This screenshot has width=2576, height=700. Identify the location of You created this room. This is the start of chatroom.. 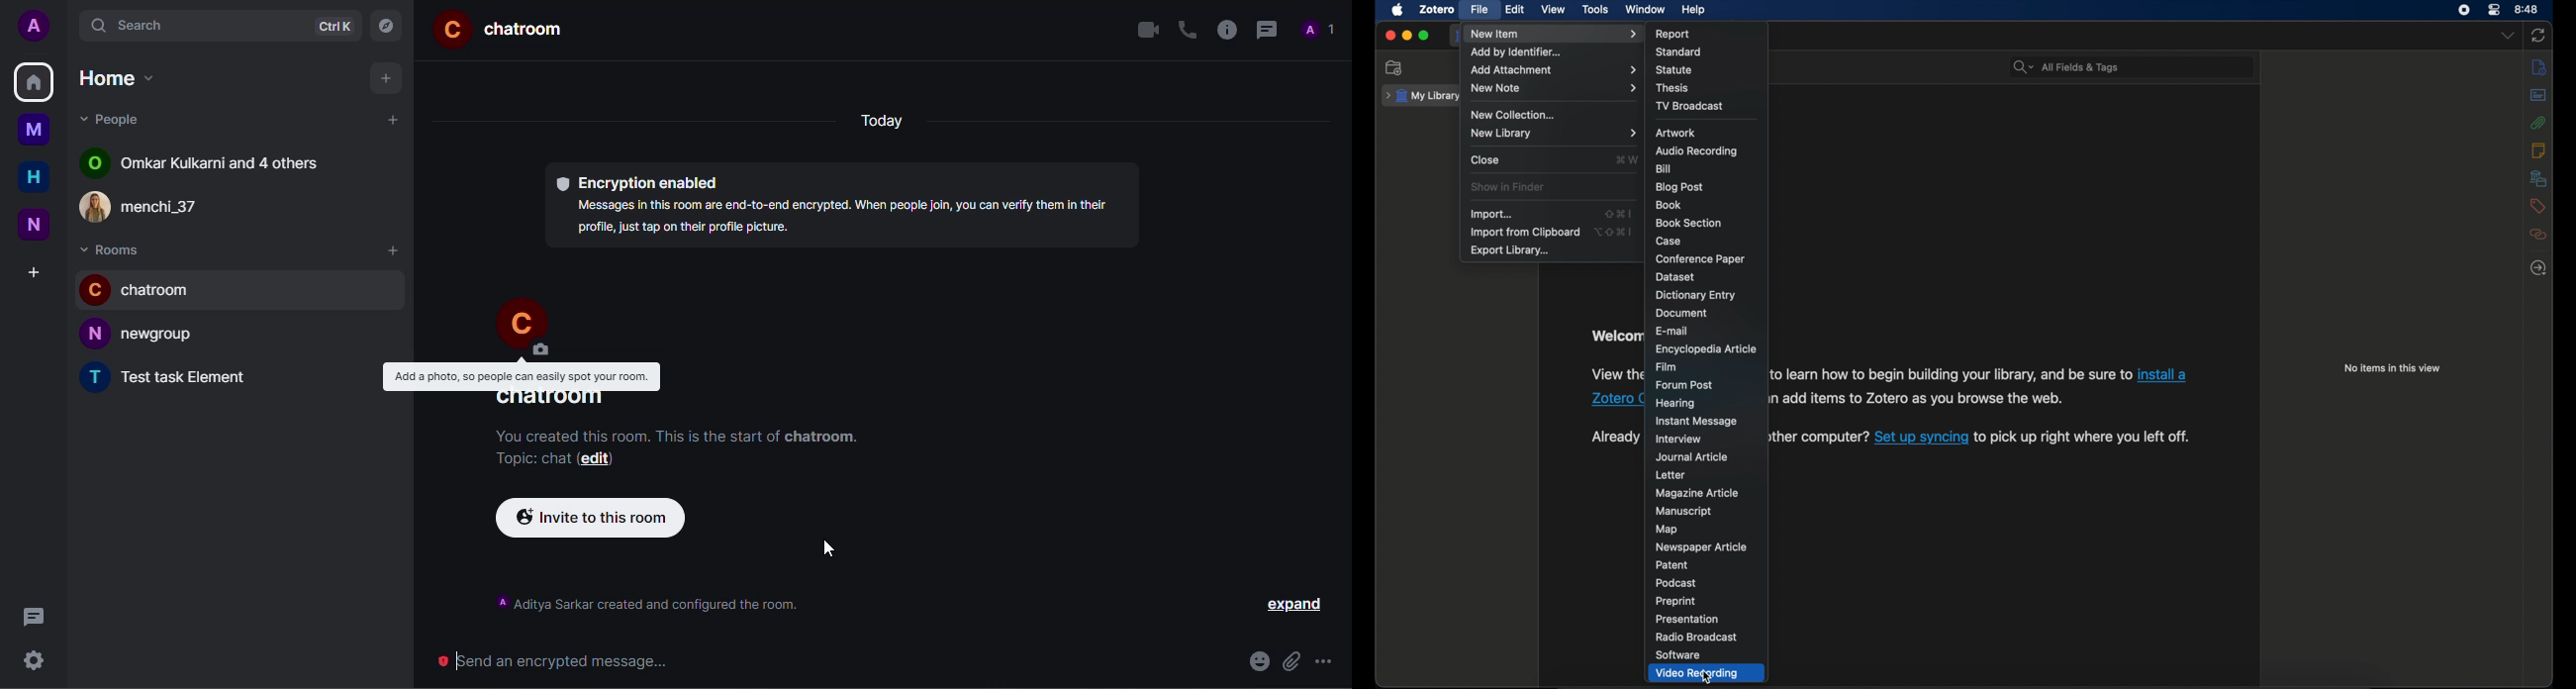
(680, 434).